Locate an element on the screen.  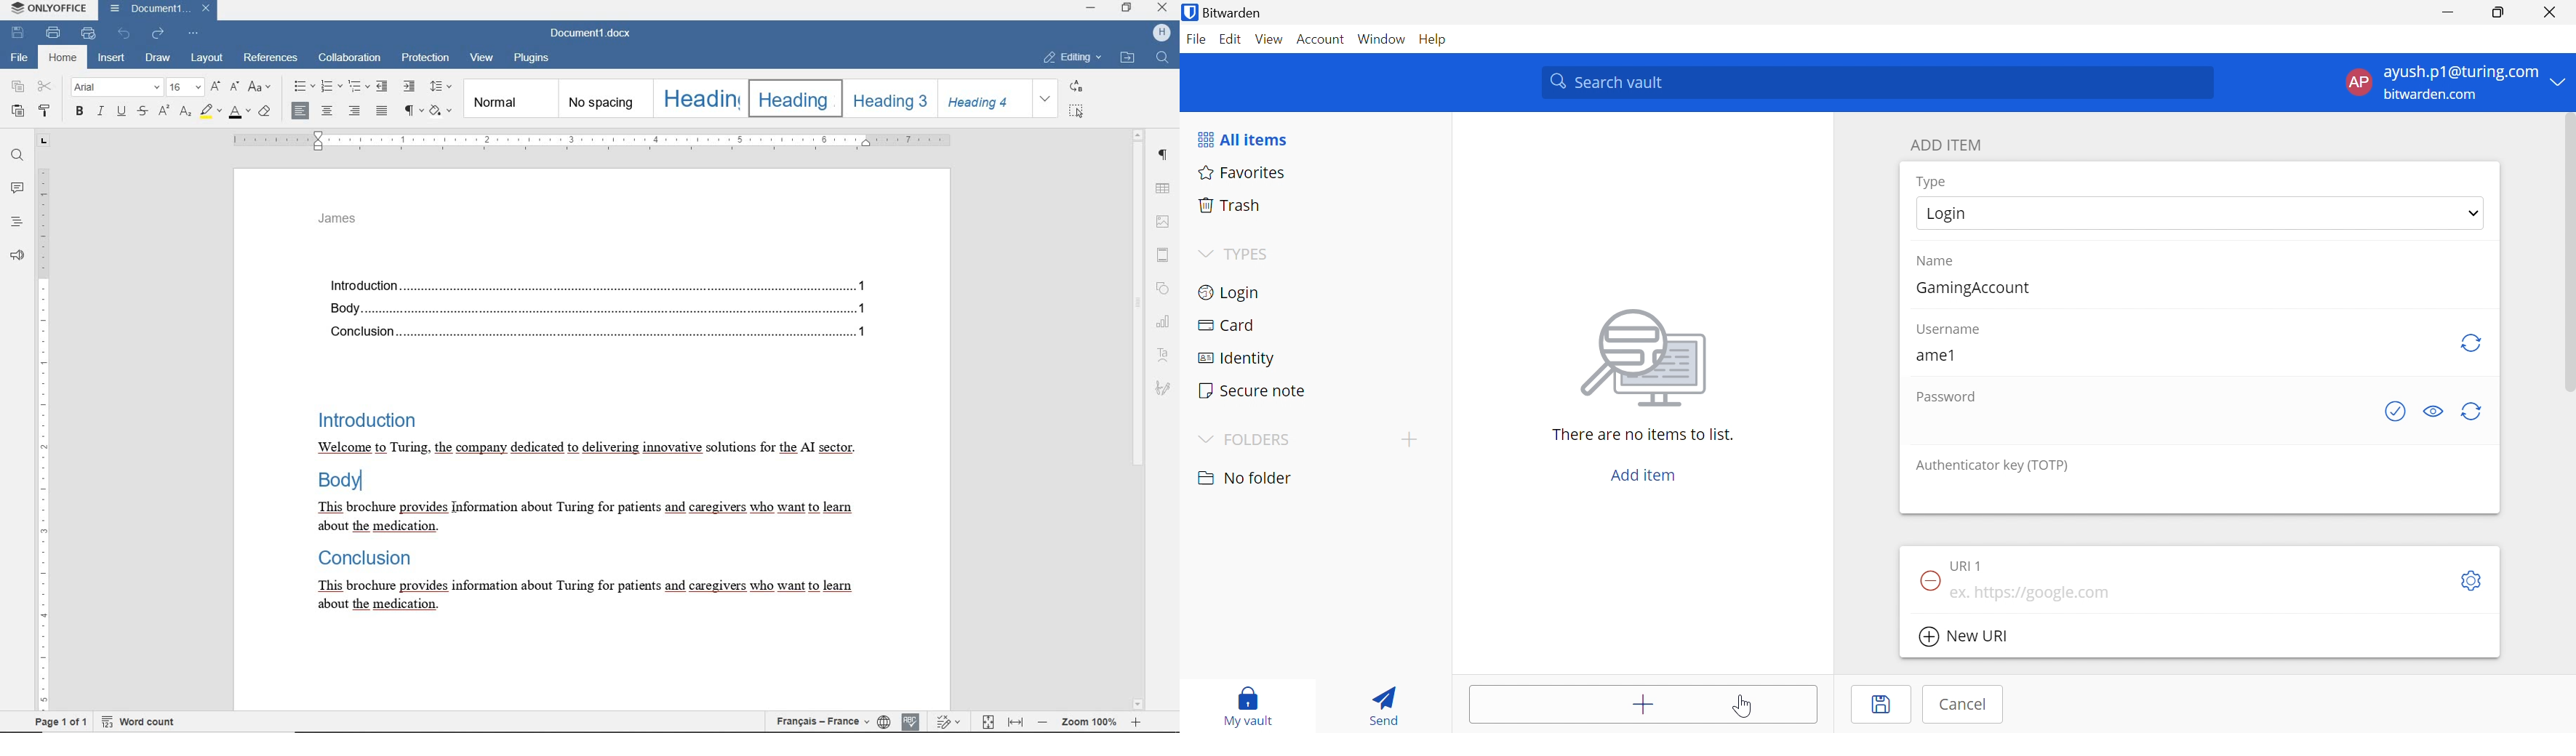
COPY is located at coordinates (18, 86).